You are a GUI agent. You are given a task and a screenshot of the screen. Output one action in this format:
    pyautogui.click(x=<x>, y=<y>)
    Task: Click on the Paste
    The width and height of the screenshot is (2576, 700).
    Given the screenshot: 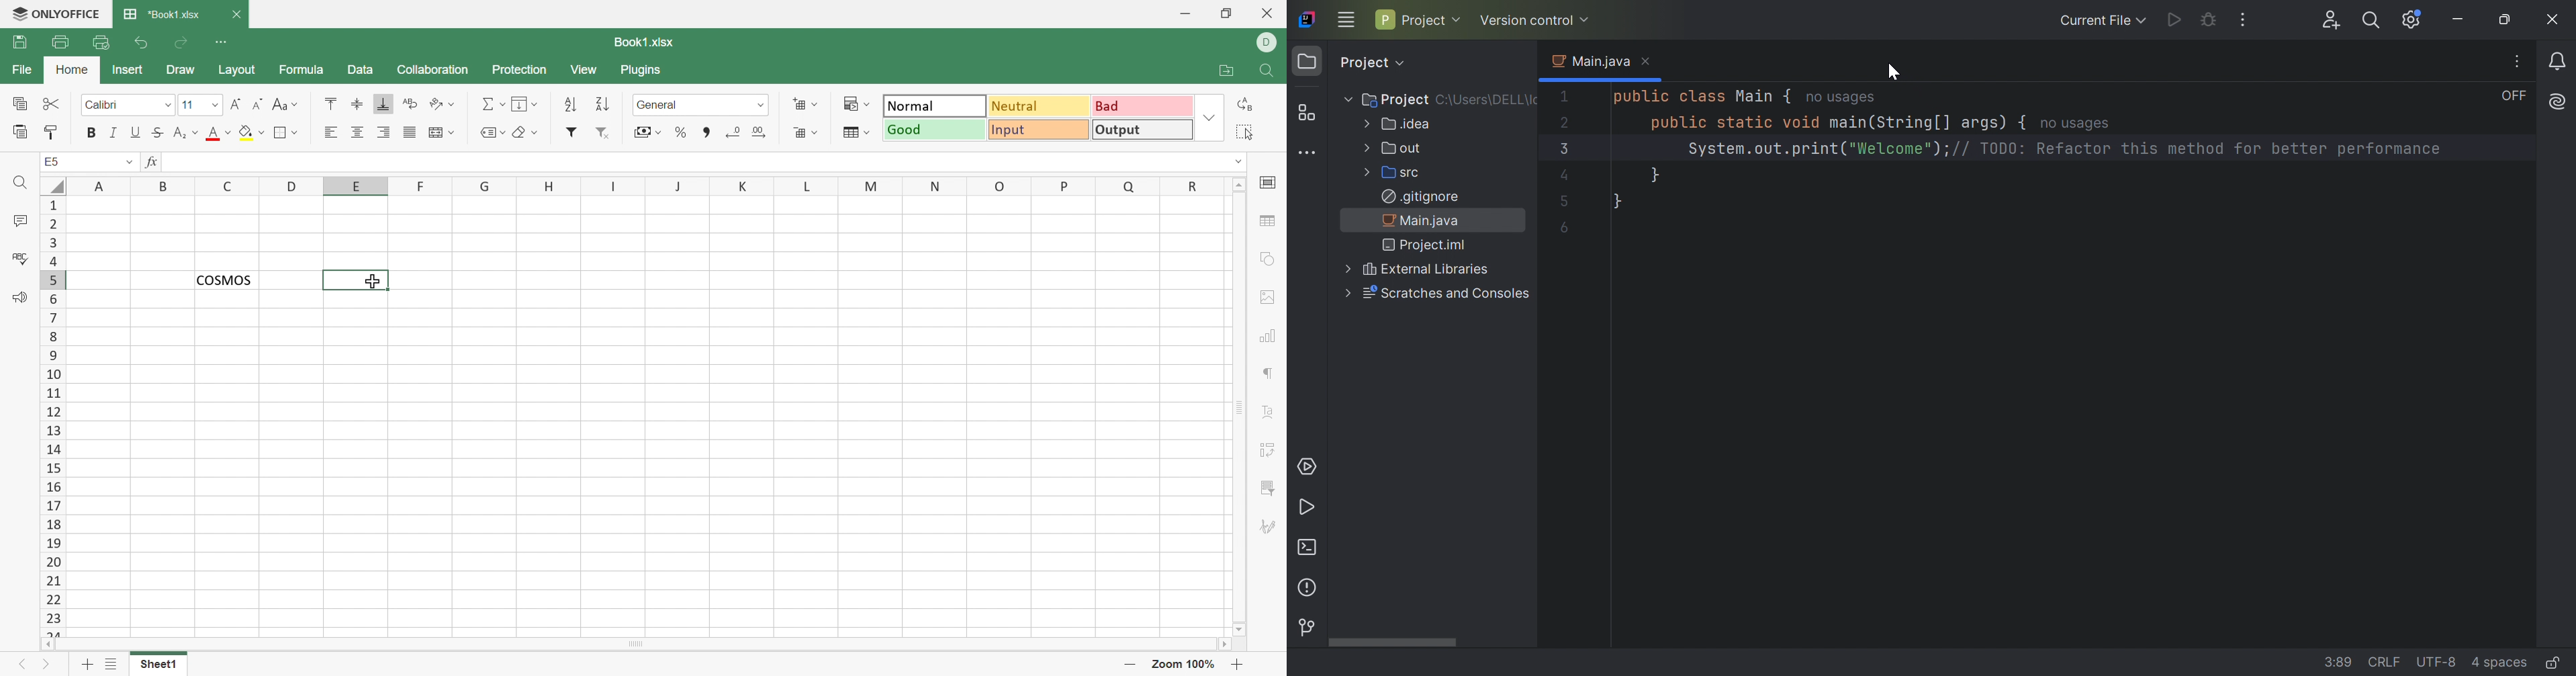 What is the action you would take?
    pyautogui.click(x=19, y=133)
    